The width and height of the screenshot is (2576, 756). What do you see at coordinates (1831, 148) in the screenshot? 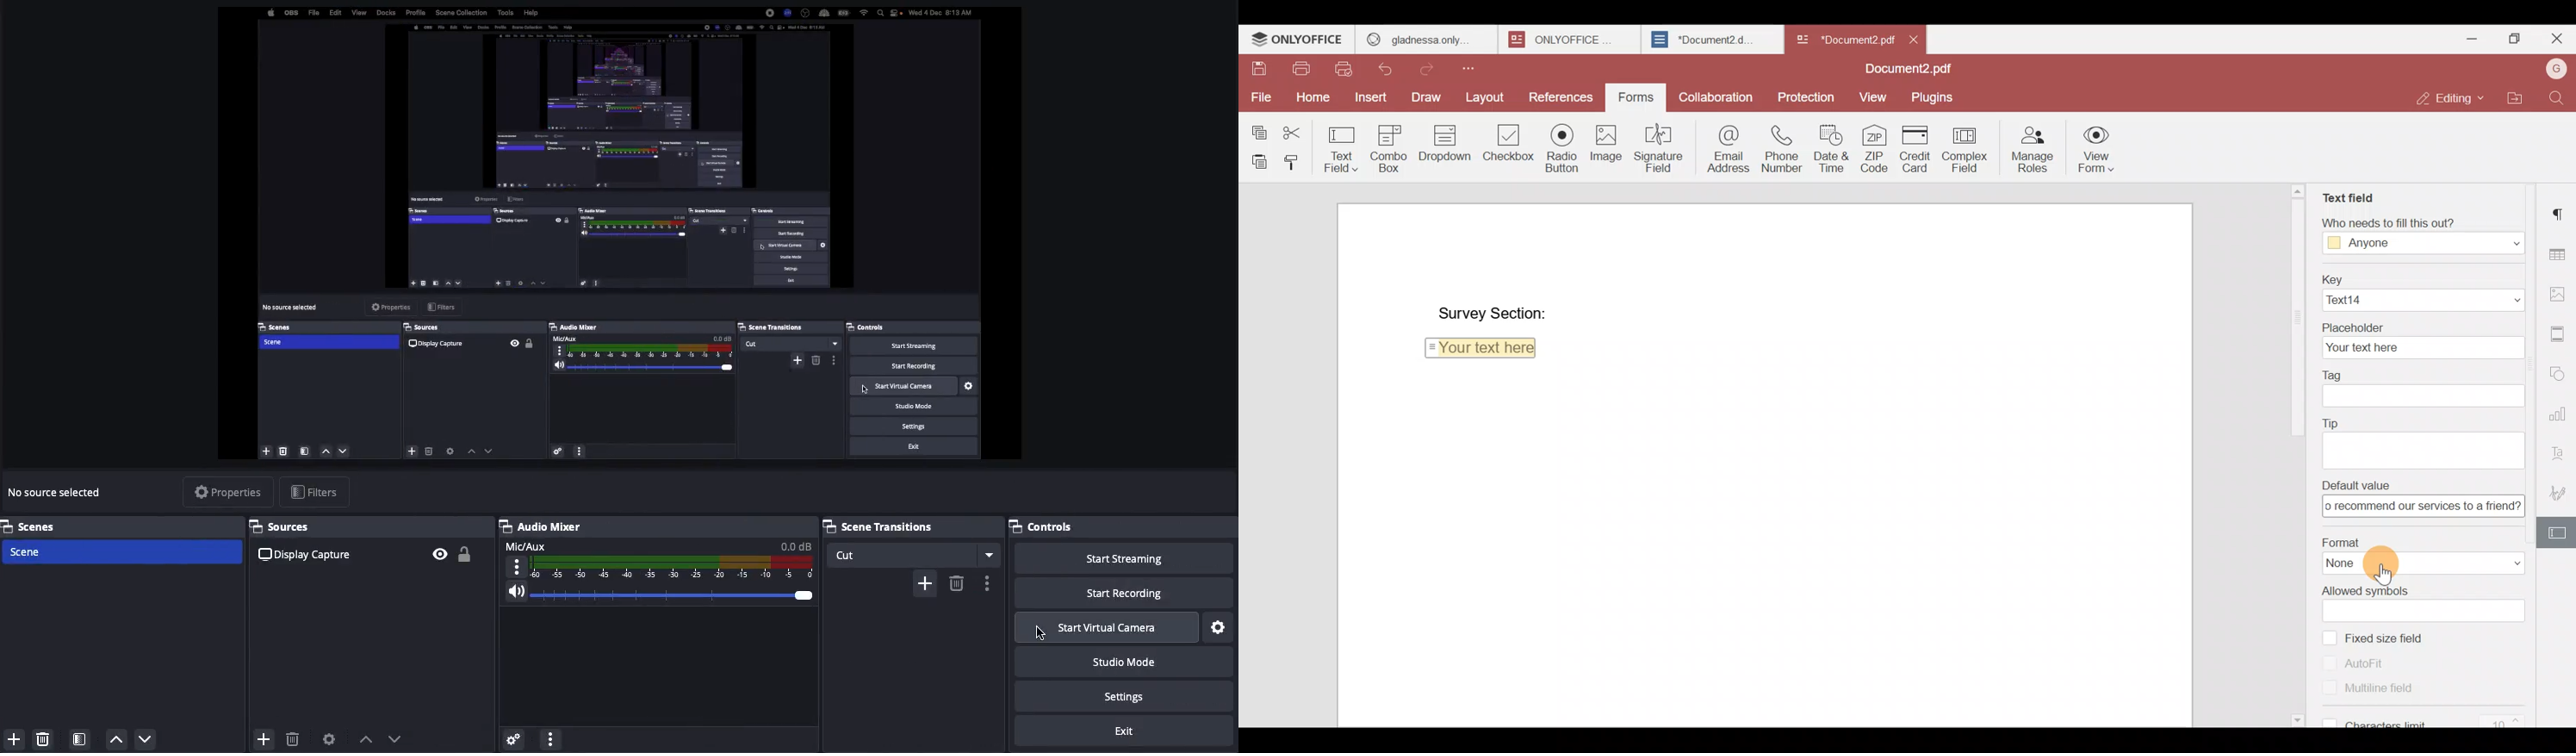
I see `Date & time` at bounding box center [1831, 148].